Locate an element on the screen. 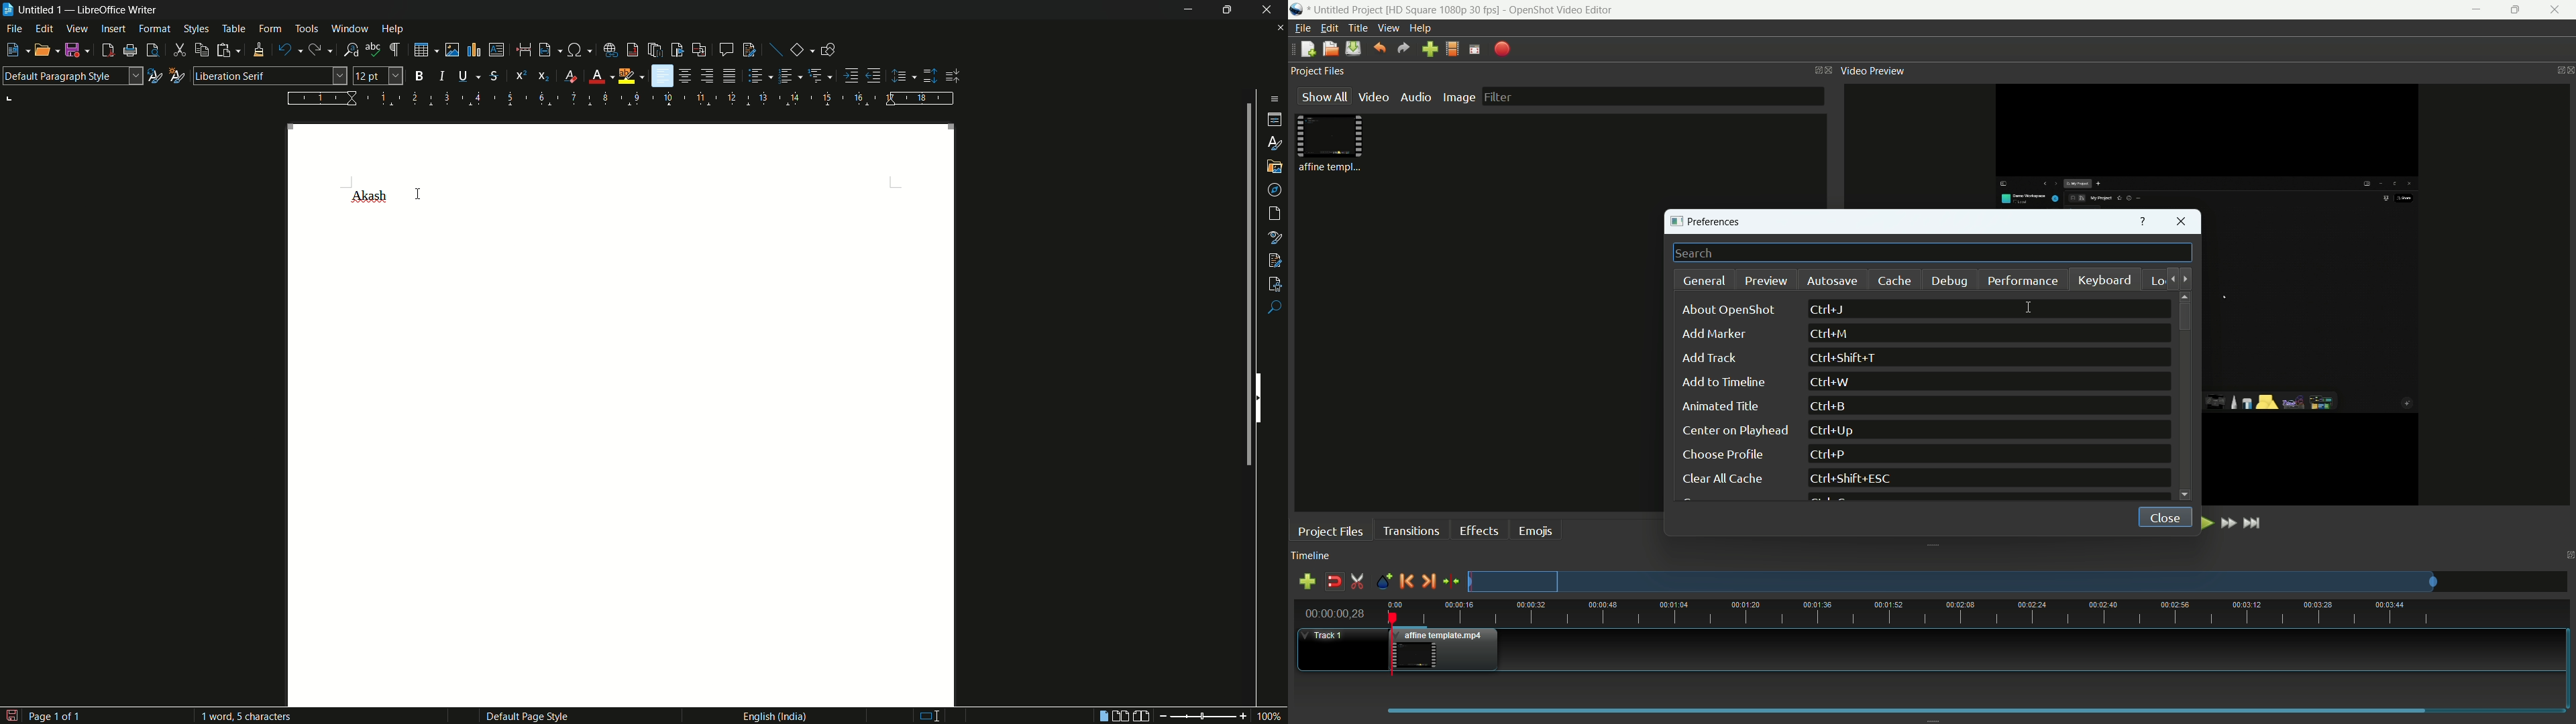 The width and height of the screenshot is (2576, 728). single page is located at coordinates (1100, 717).